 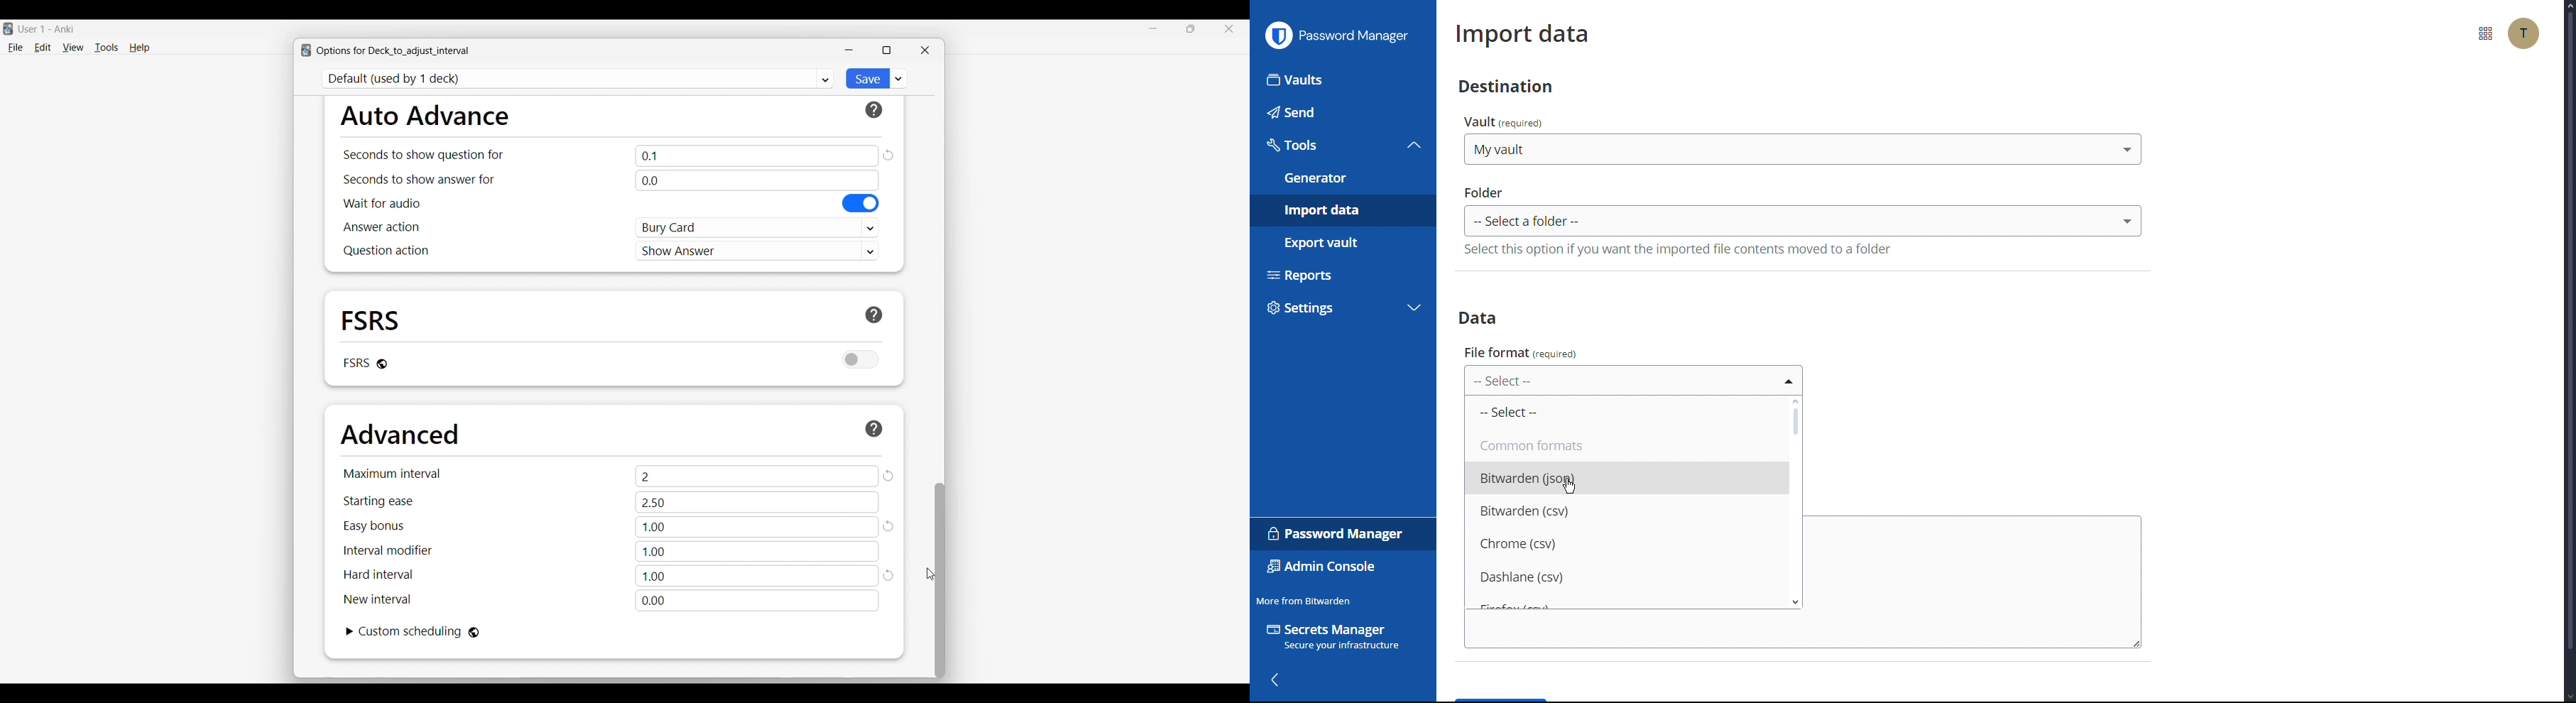 I want to click on Indicates FSRS toggle, so click(x=355, y=363).